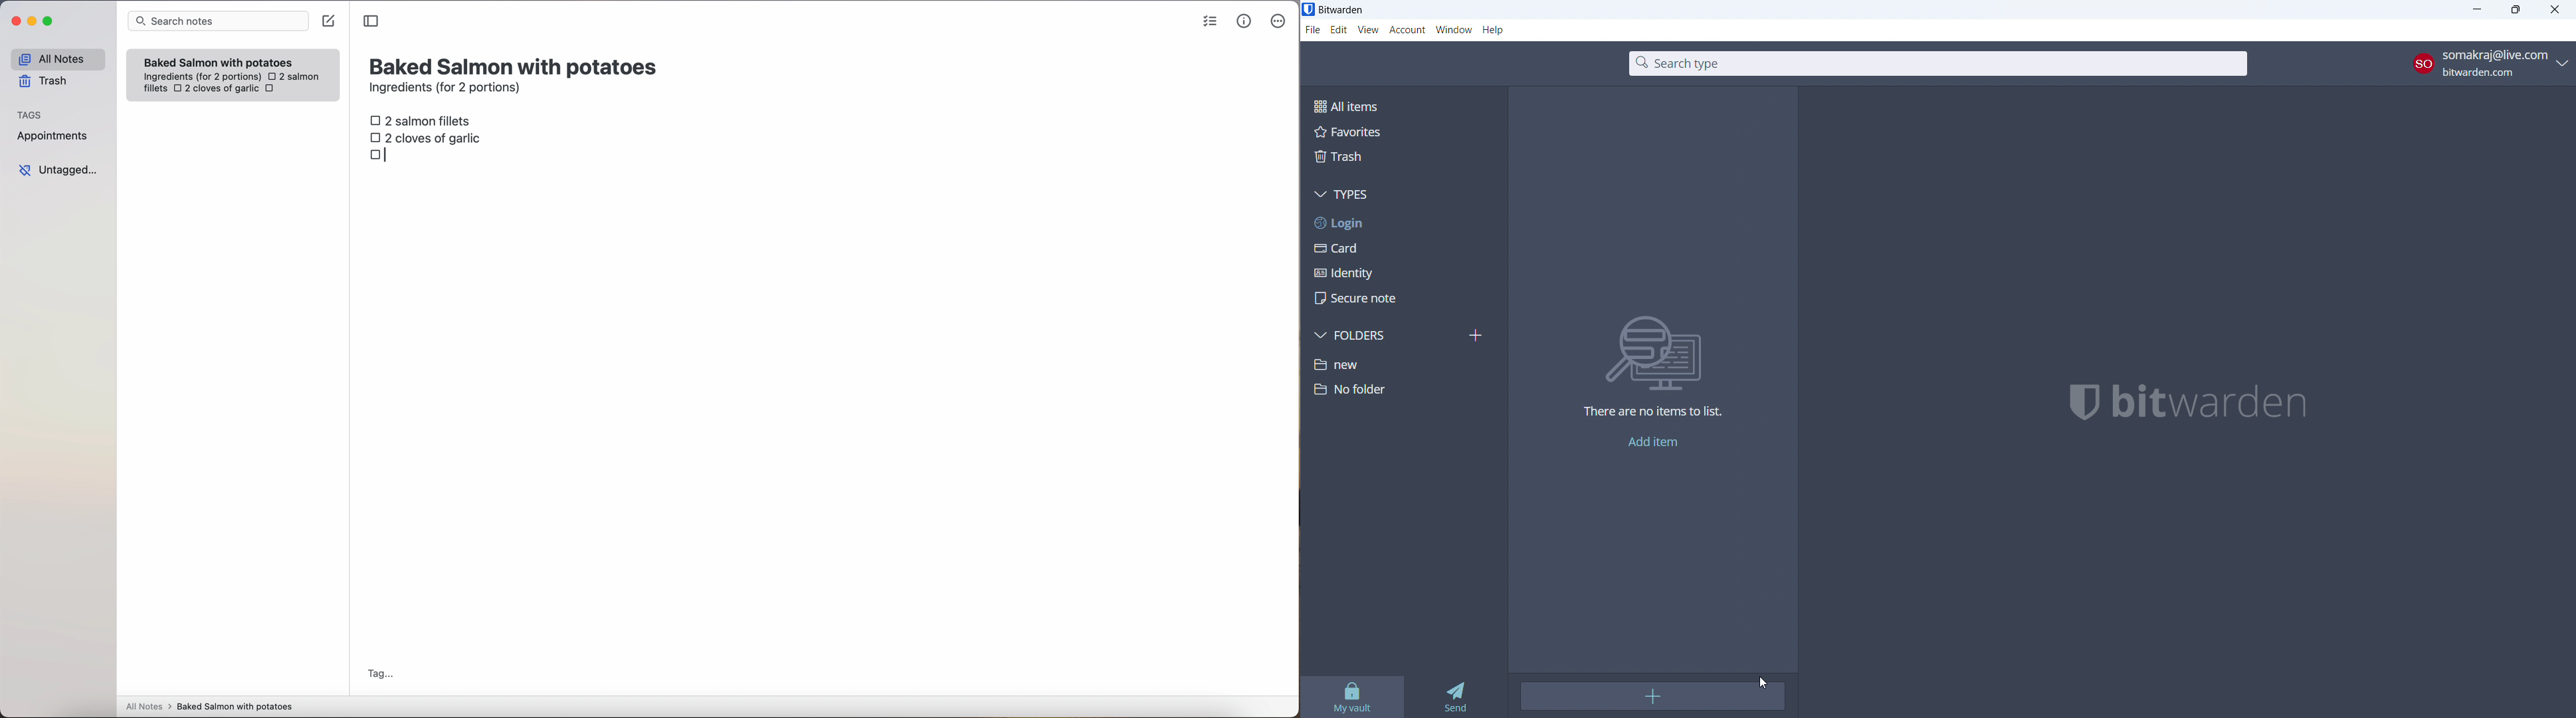 The image size is (2576, 728). Describe the element at coordinates (219, 60) in the screenshot. I see `Baked Salmon with potatoes` at that location.